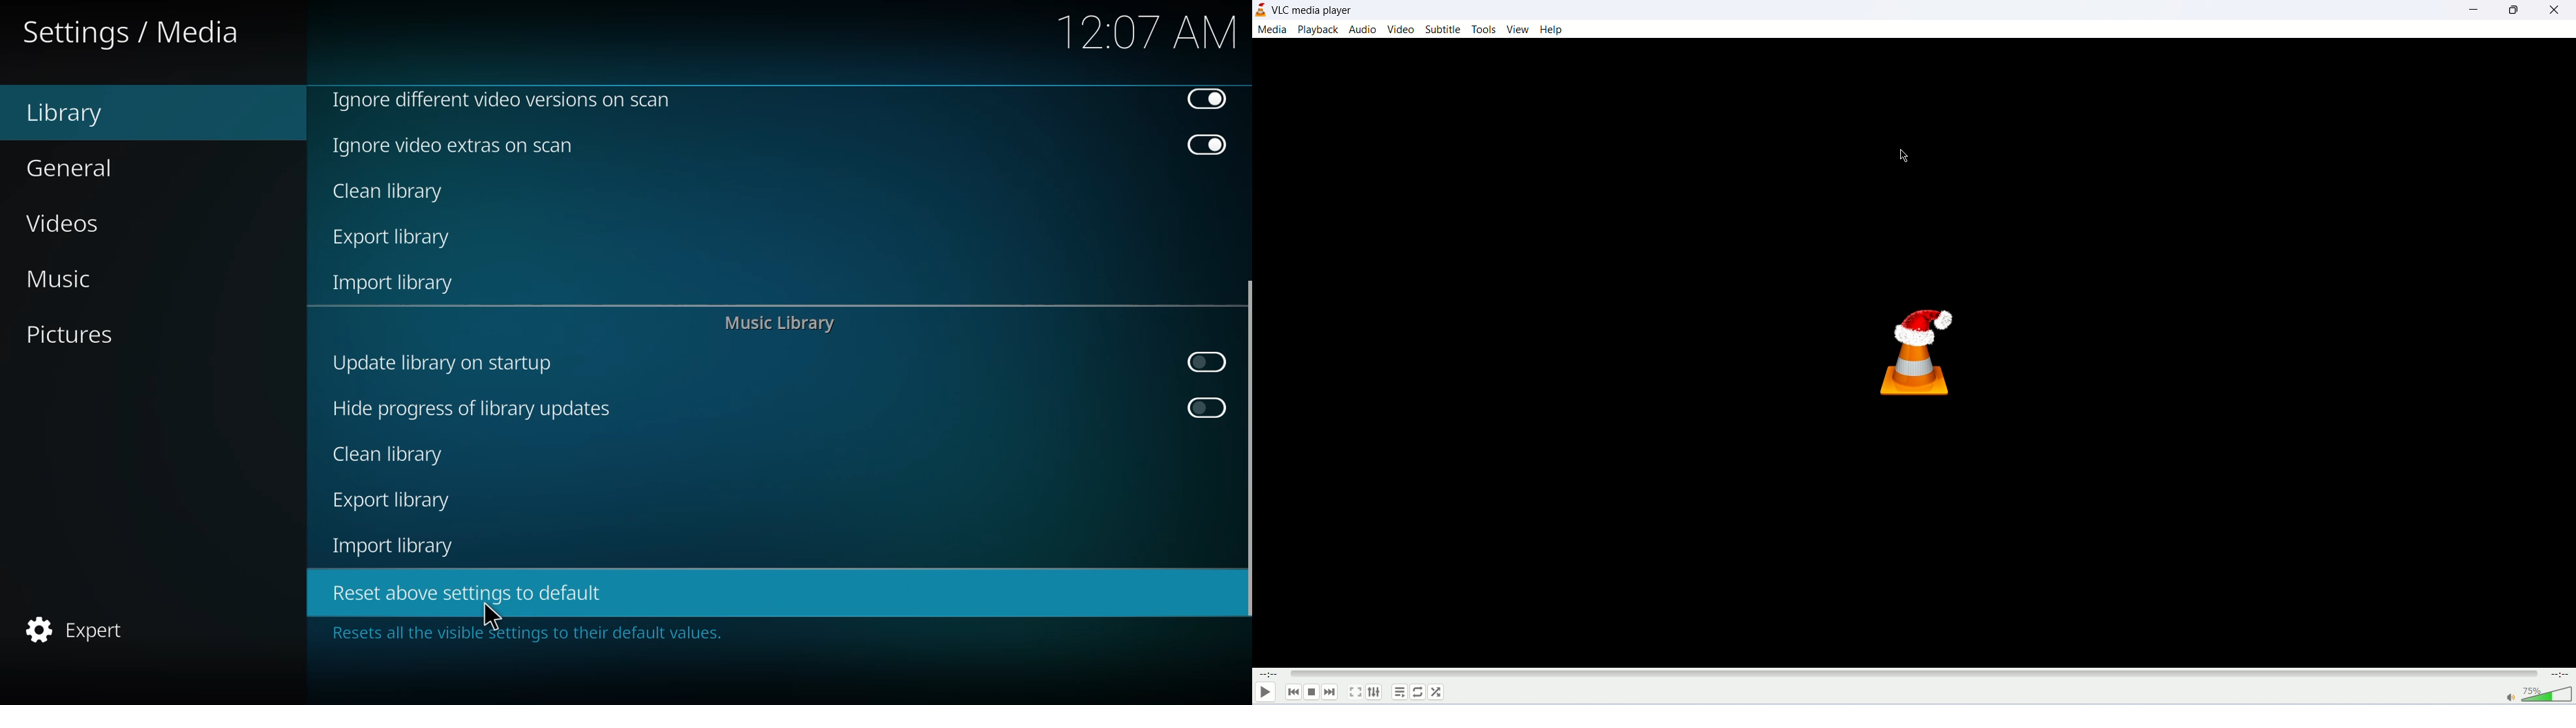  I want to click on pictures, so click(67, 334).